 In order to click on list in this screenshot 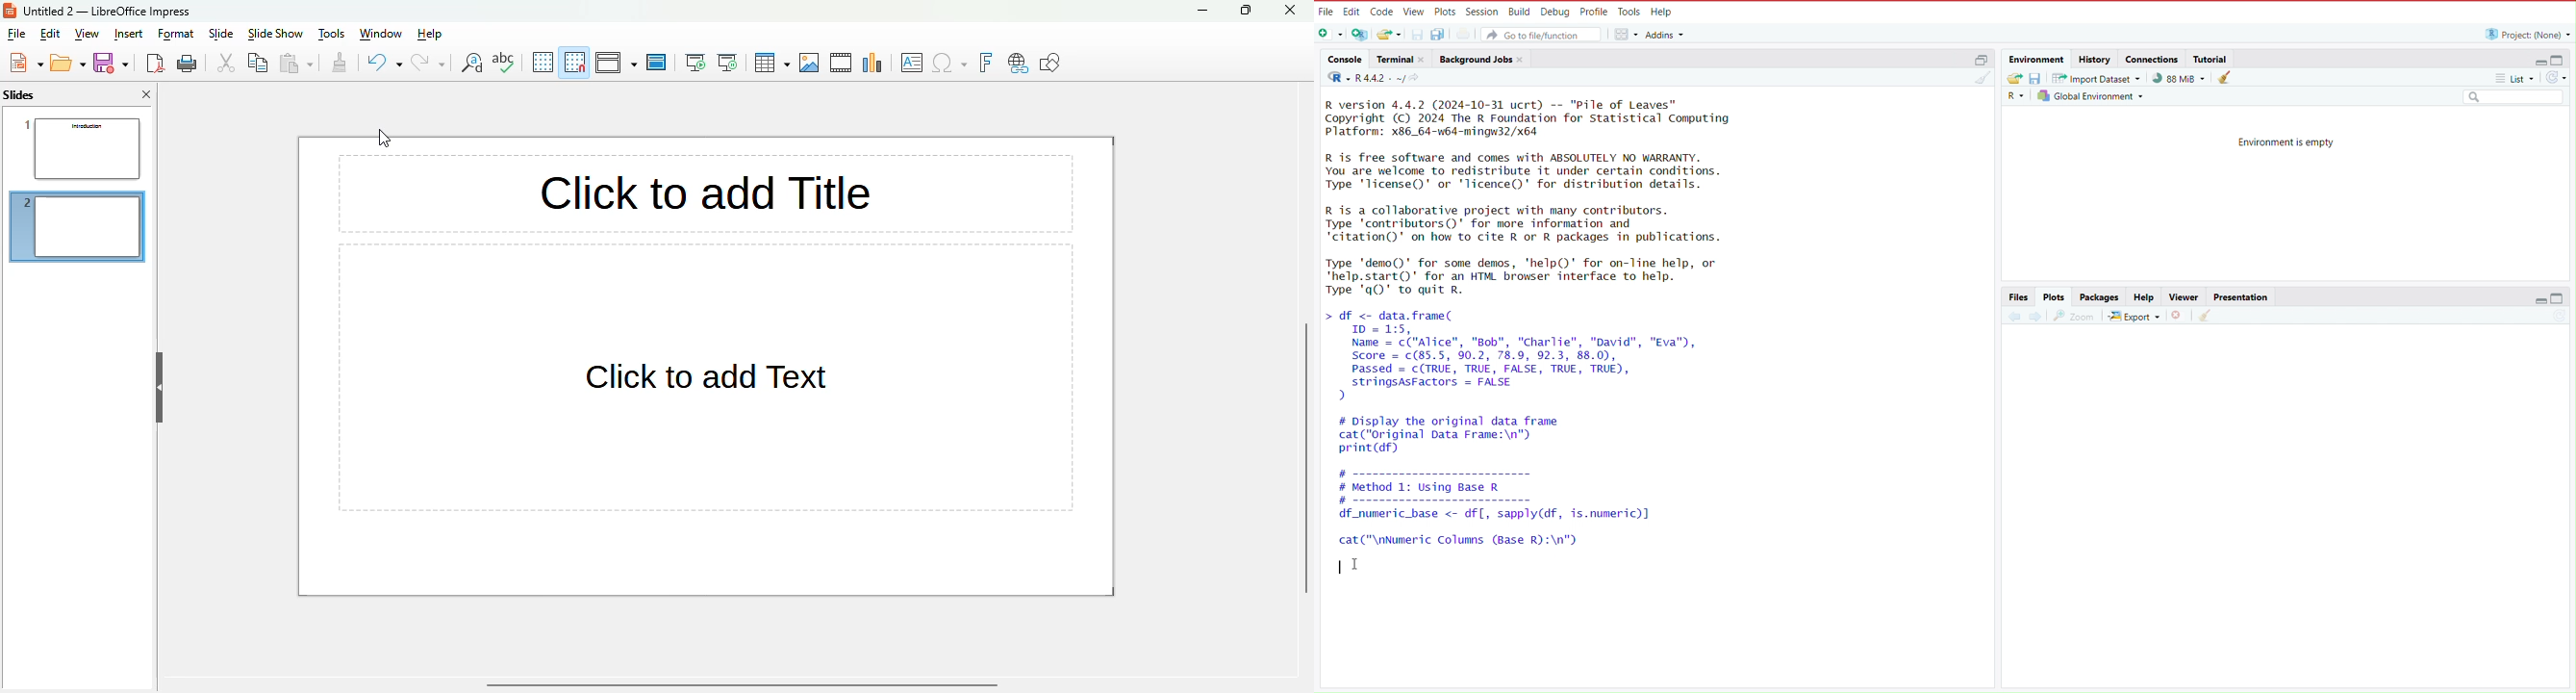, I will do `click(2520, 78)`.